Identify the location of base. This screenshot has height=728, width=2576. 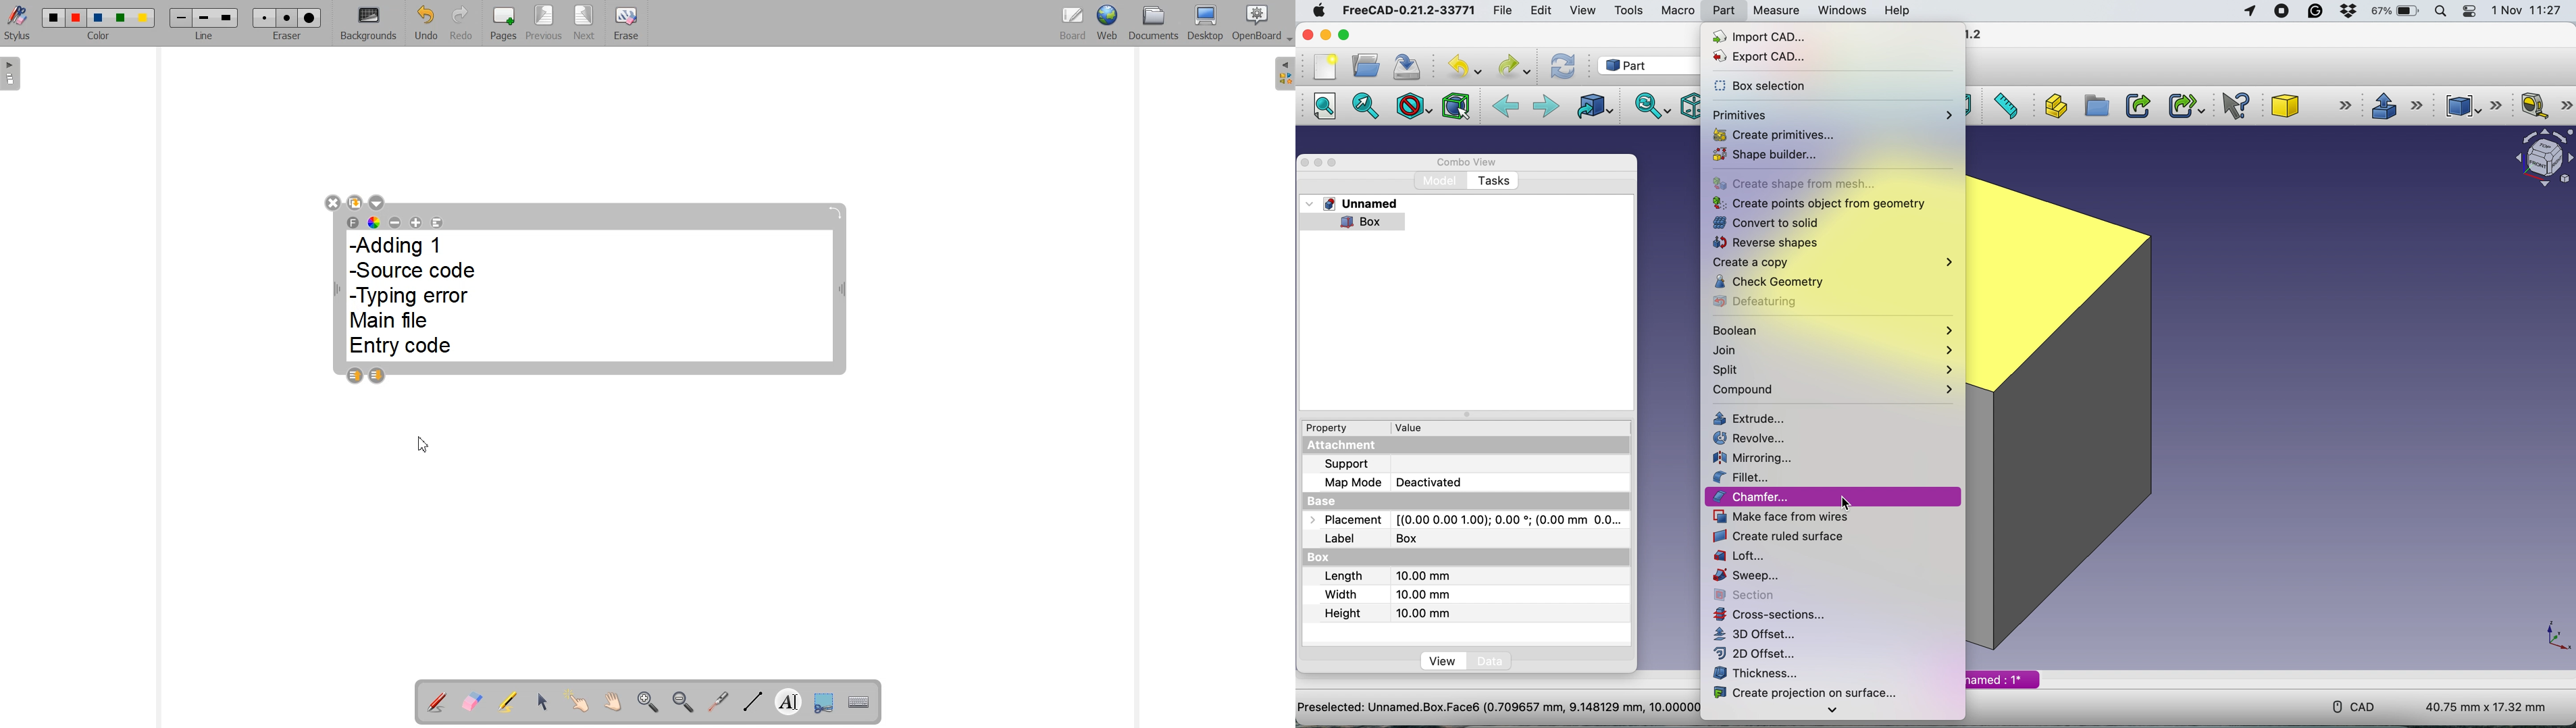
(1337, 499).